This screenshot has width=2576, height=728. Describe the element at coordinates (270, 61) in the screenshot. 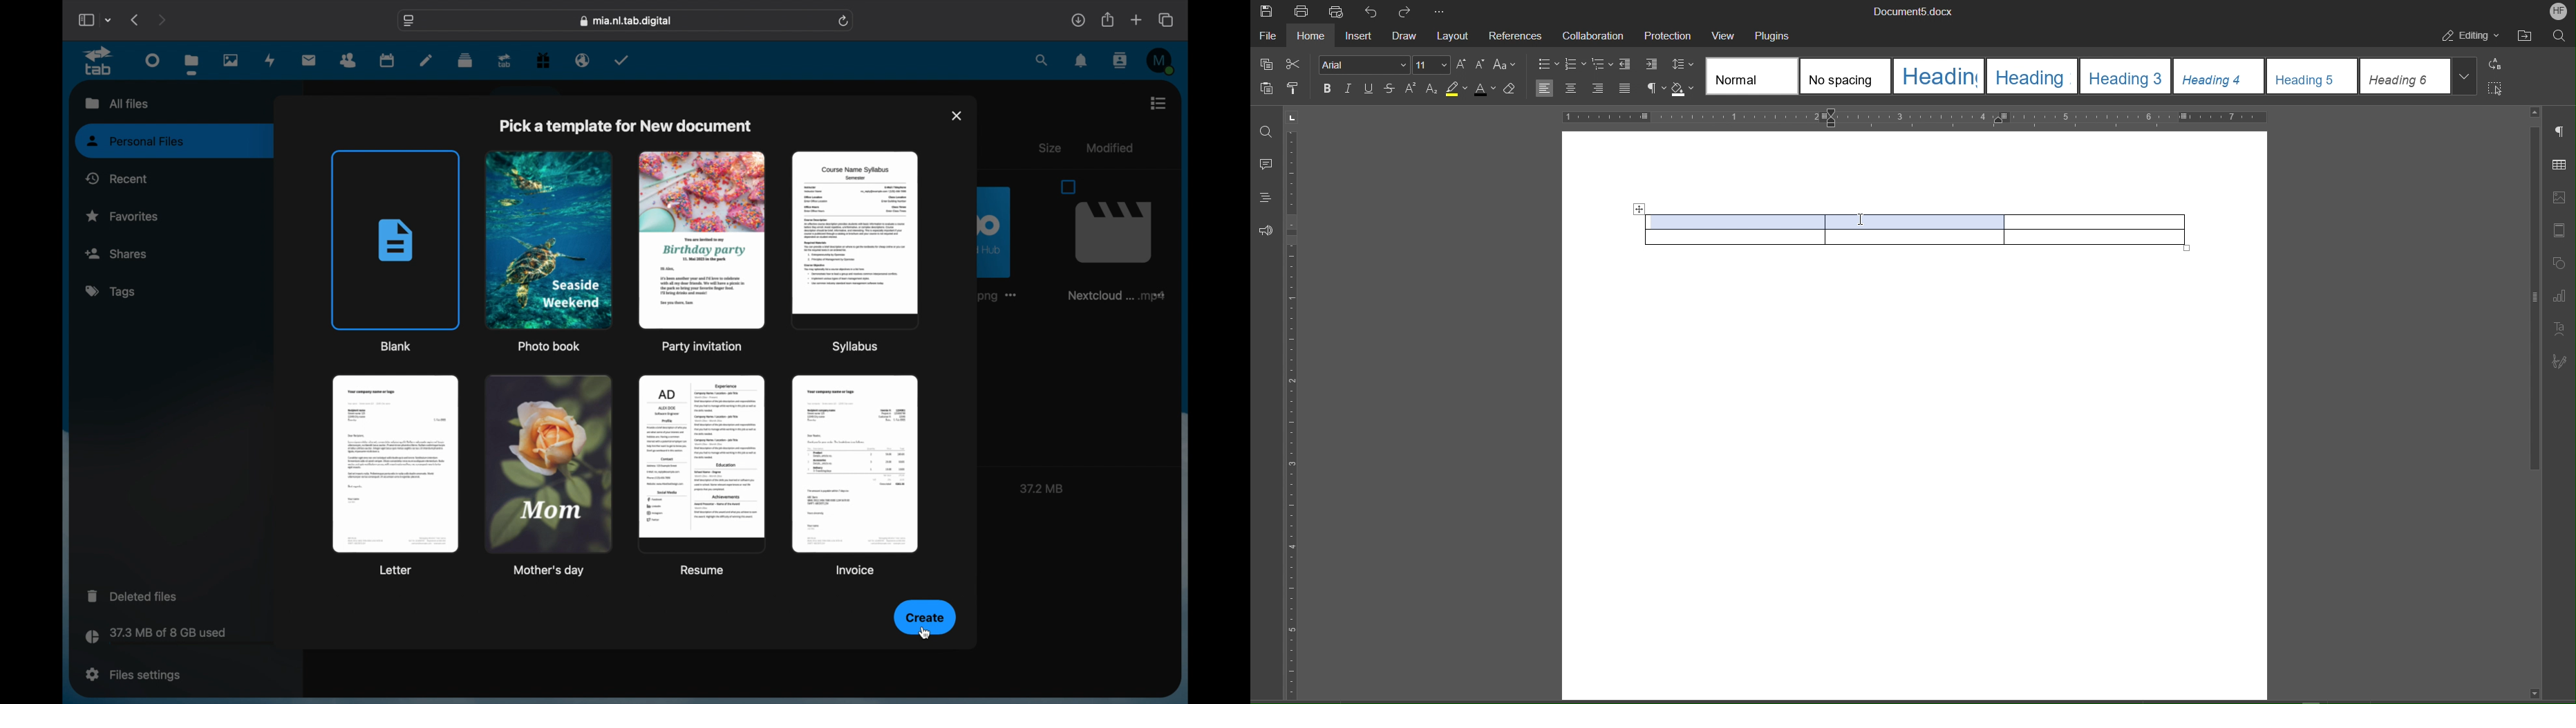

I see `activity` at that location.